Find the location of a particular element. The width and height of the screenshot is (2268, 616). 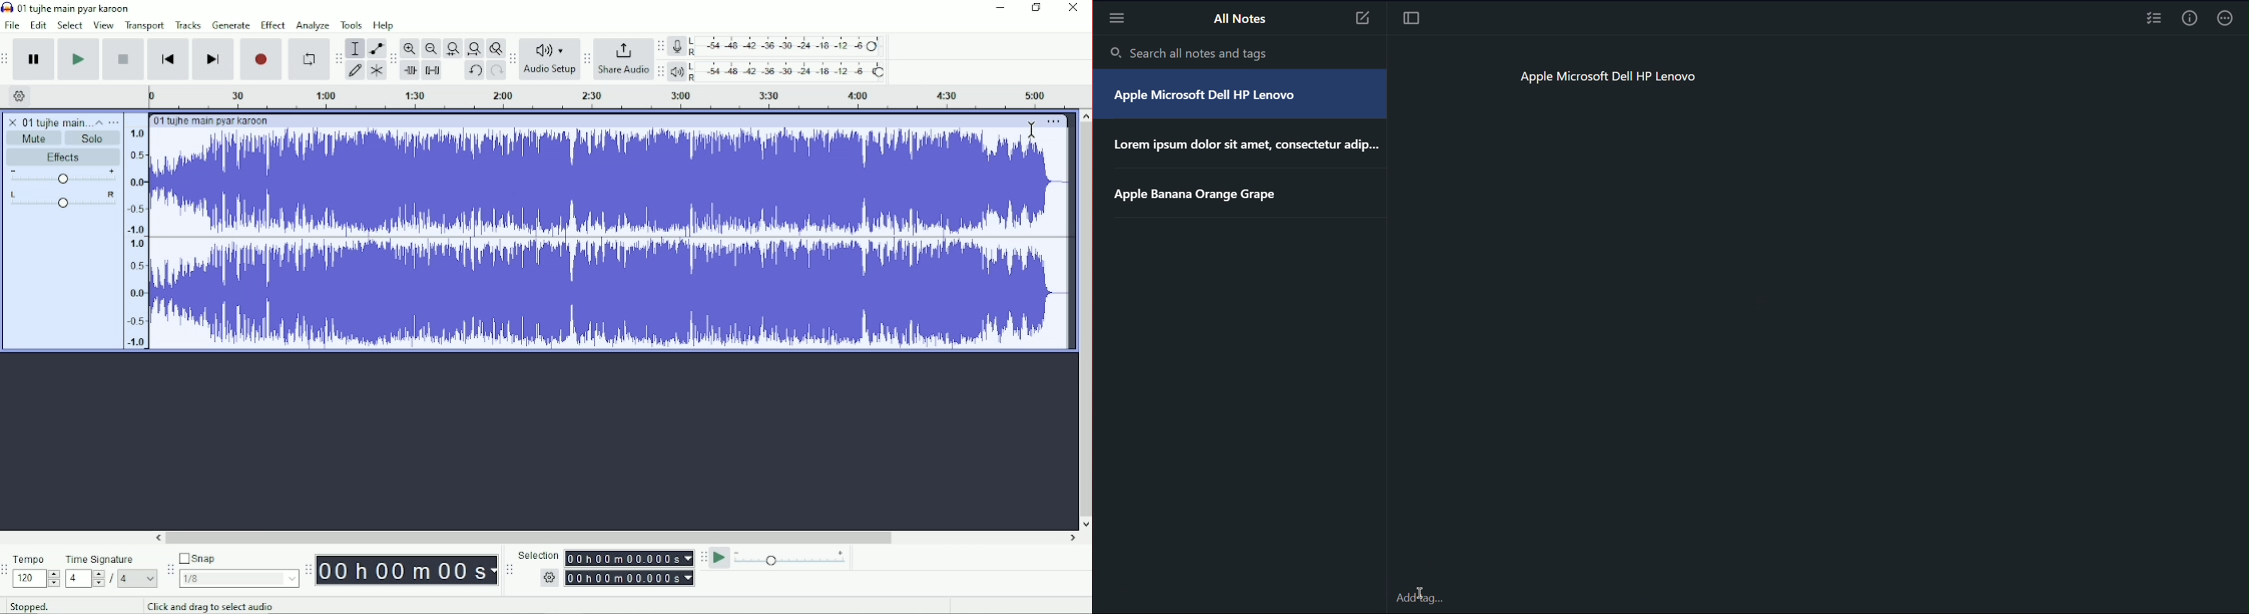

Click and drag to select audio is located at coordinates (215, 606).